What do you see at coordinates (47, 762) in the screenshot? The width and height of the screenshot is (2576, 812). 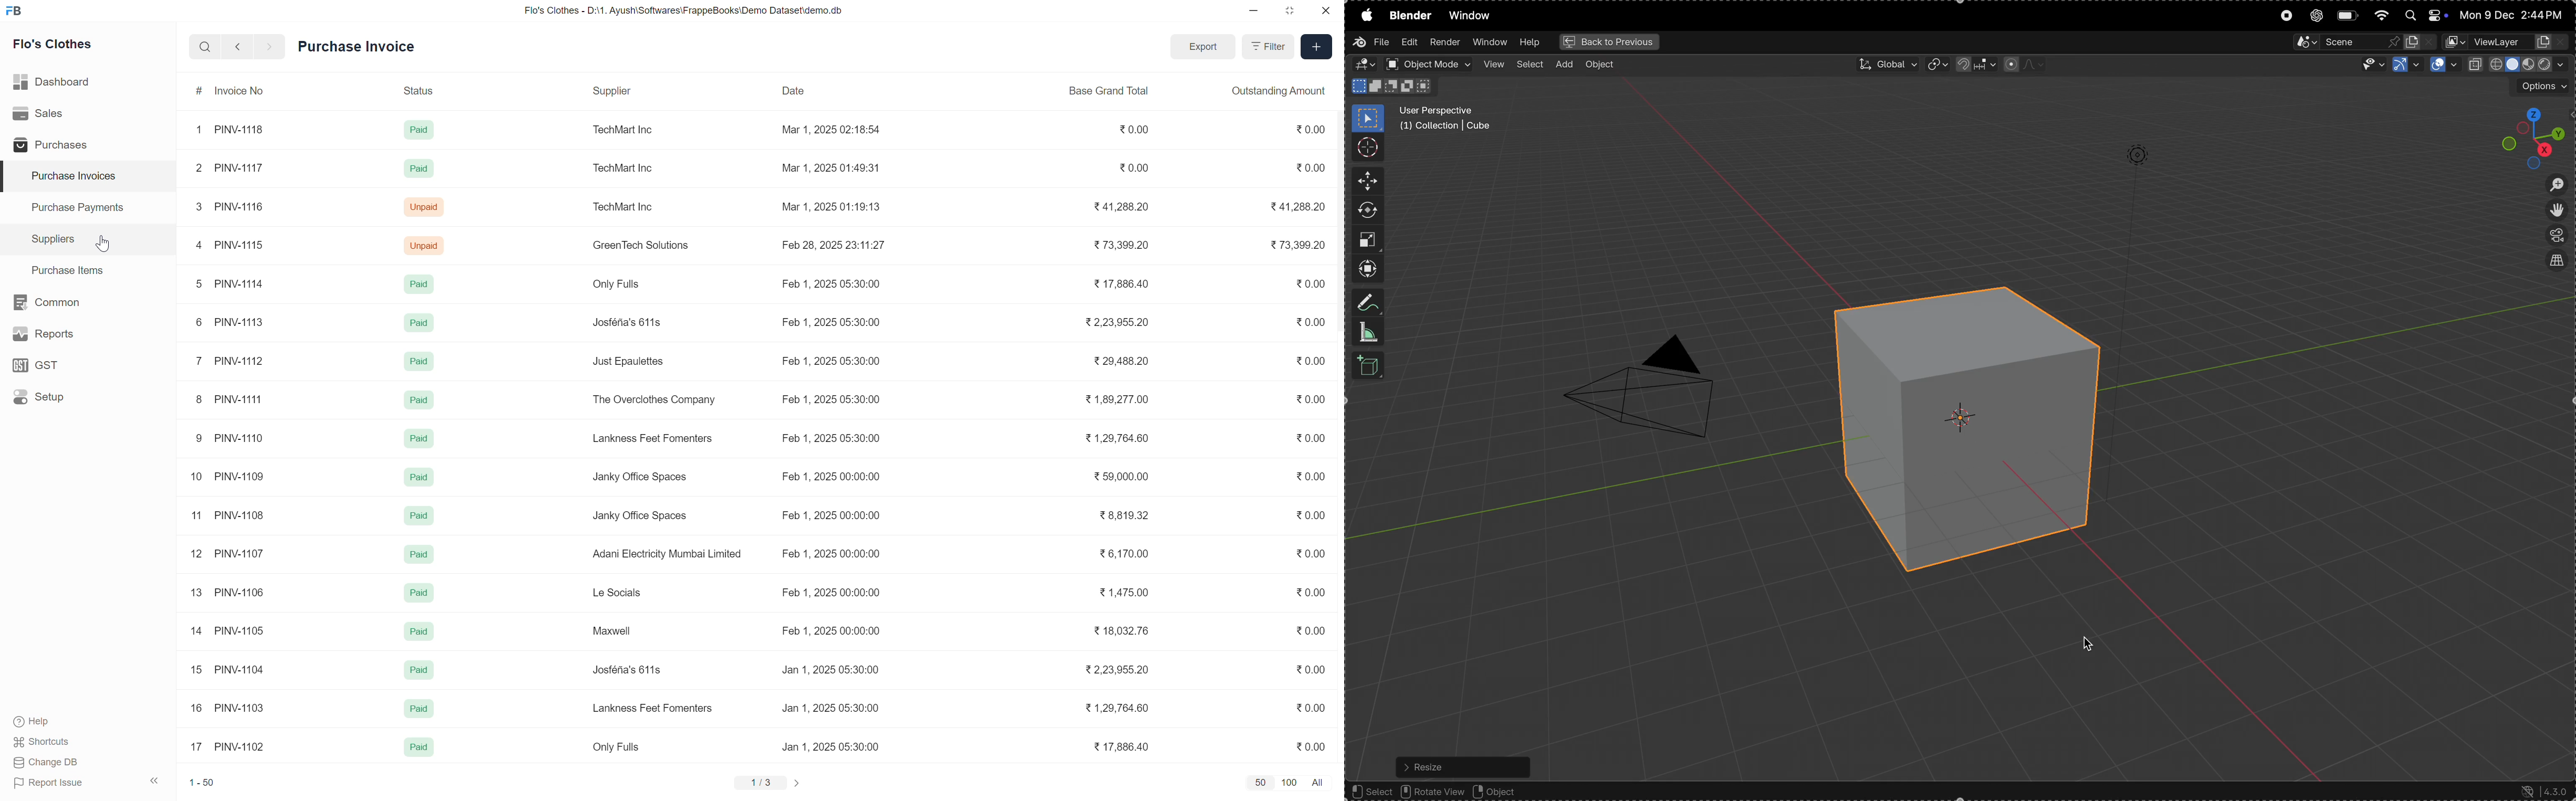 I see `Change DB` at bounding box center [47, 762].